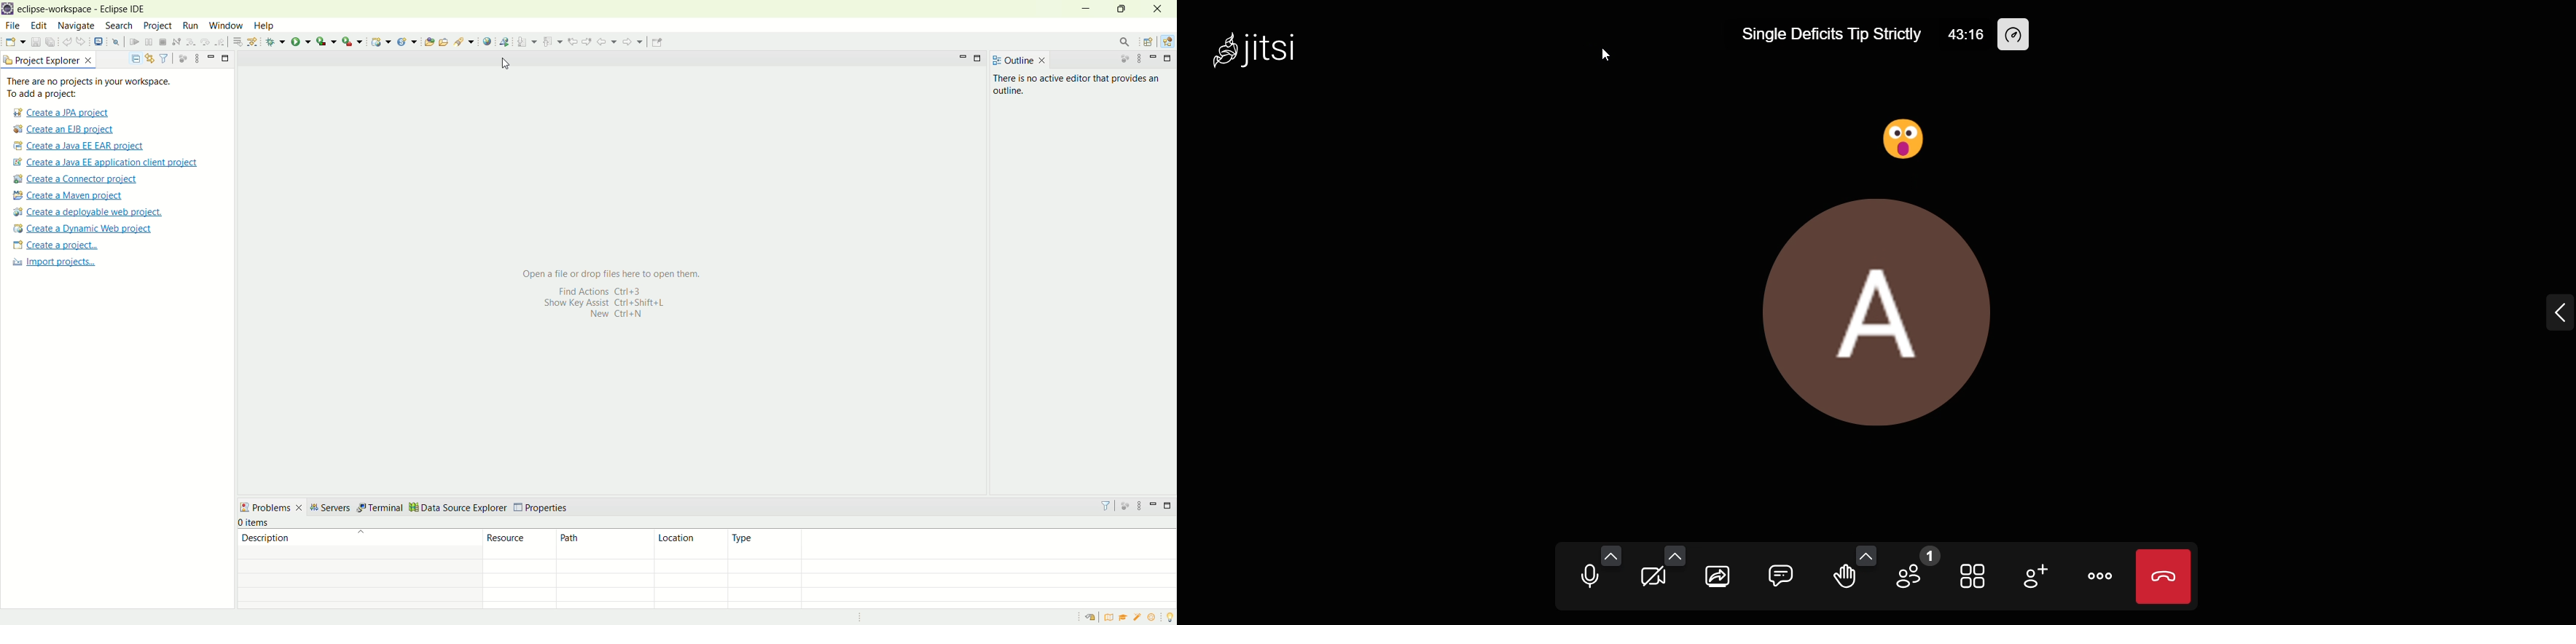 This screenshot has height=644, width=2576. Describe the element at coordinates (1111, 617) in the screenshot. I see `overview` at that location.